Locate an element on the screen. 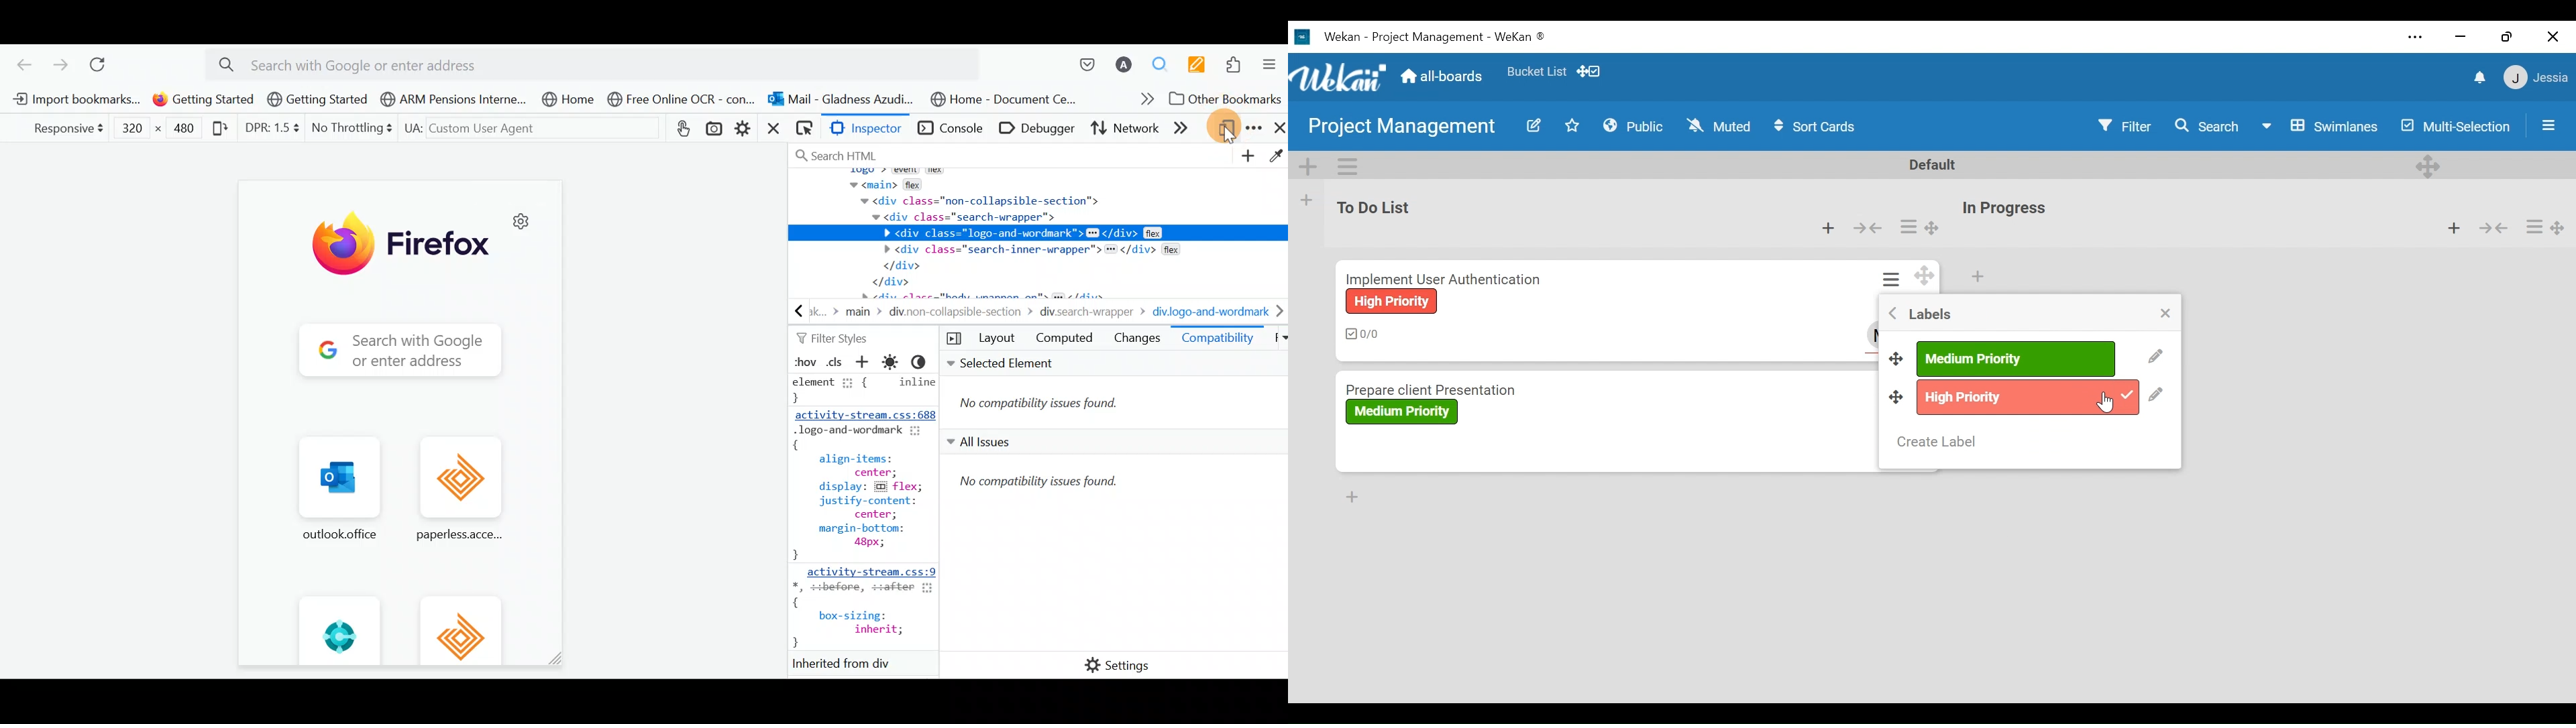 Image resolution: width=2576 pixels, height=728 pixels. Bookmark 7 is located at coordinates (843, 98).